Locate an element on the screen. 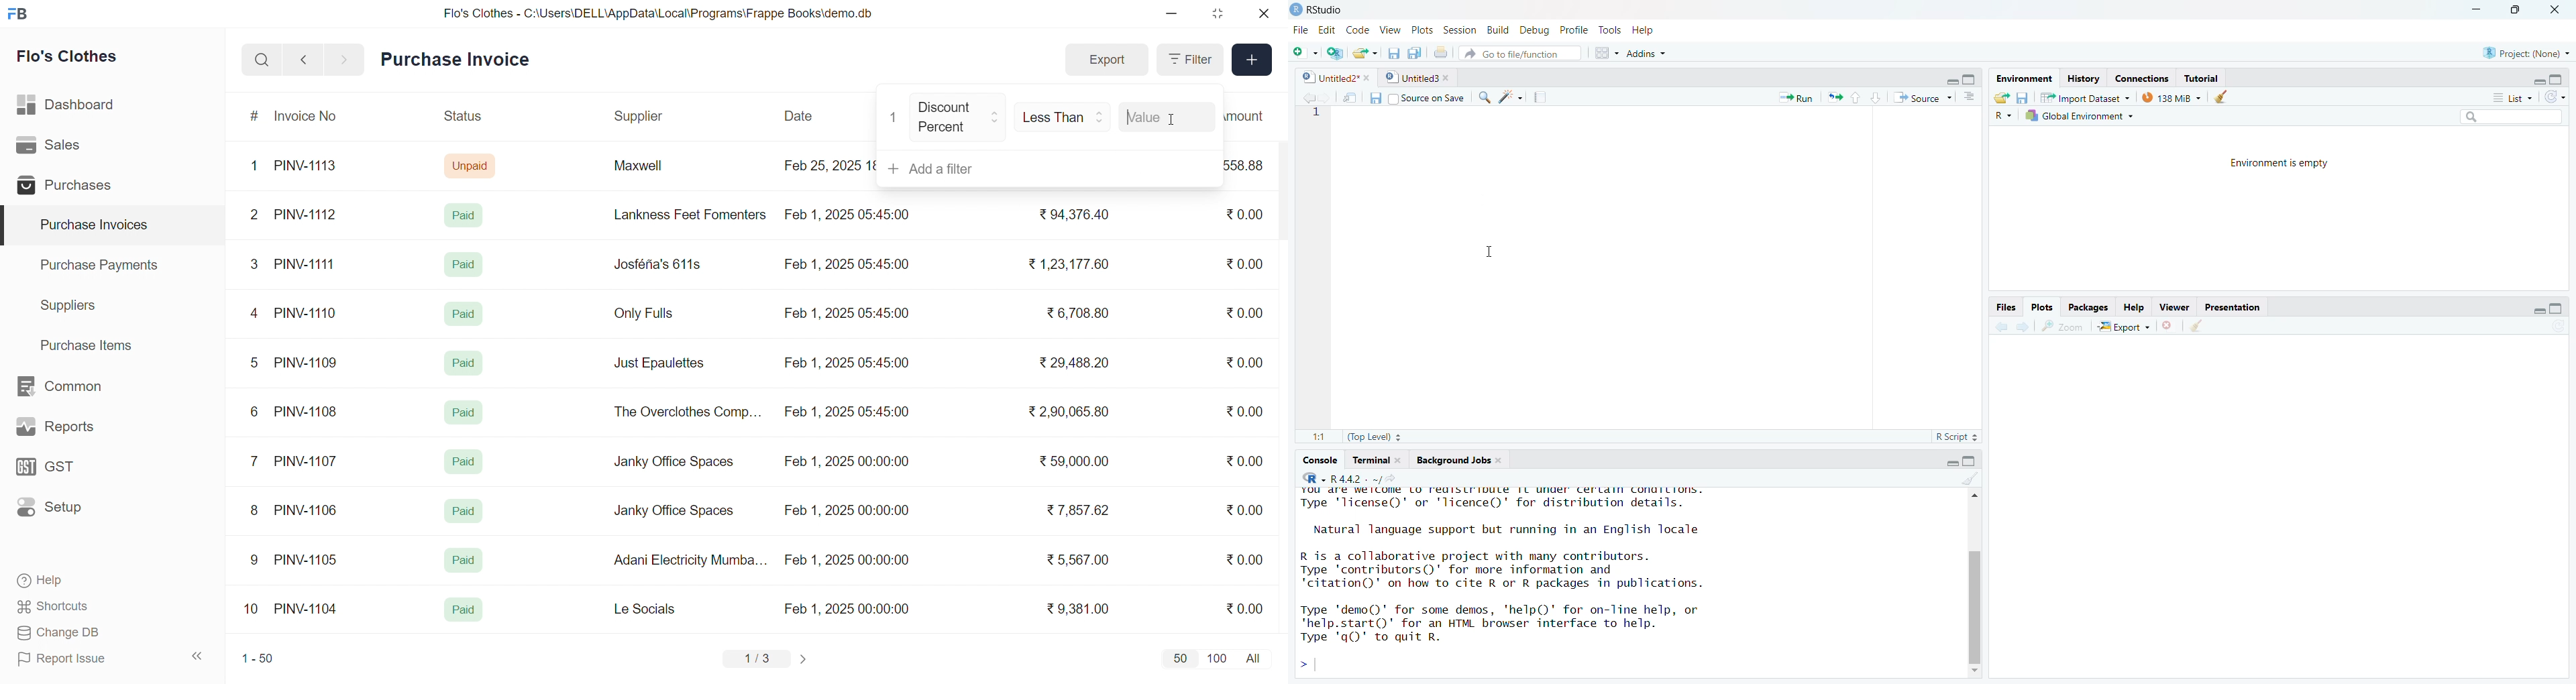  1-50 is located at coordinates (258, 660).